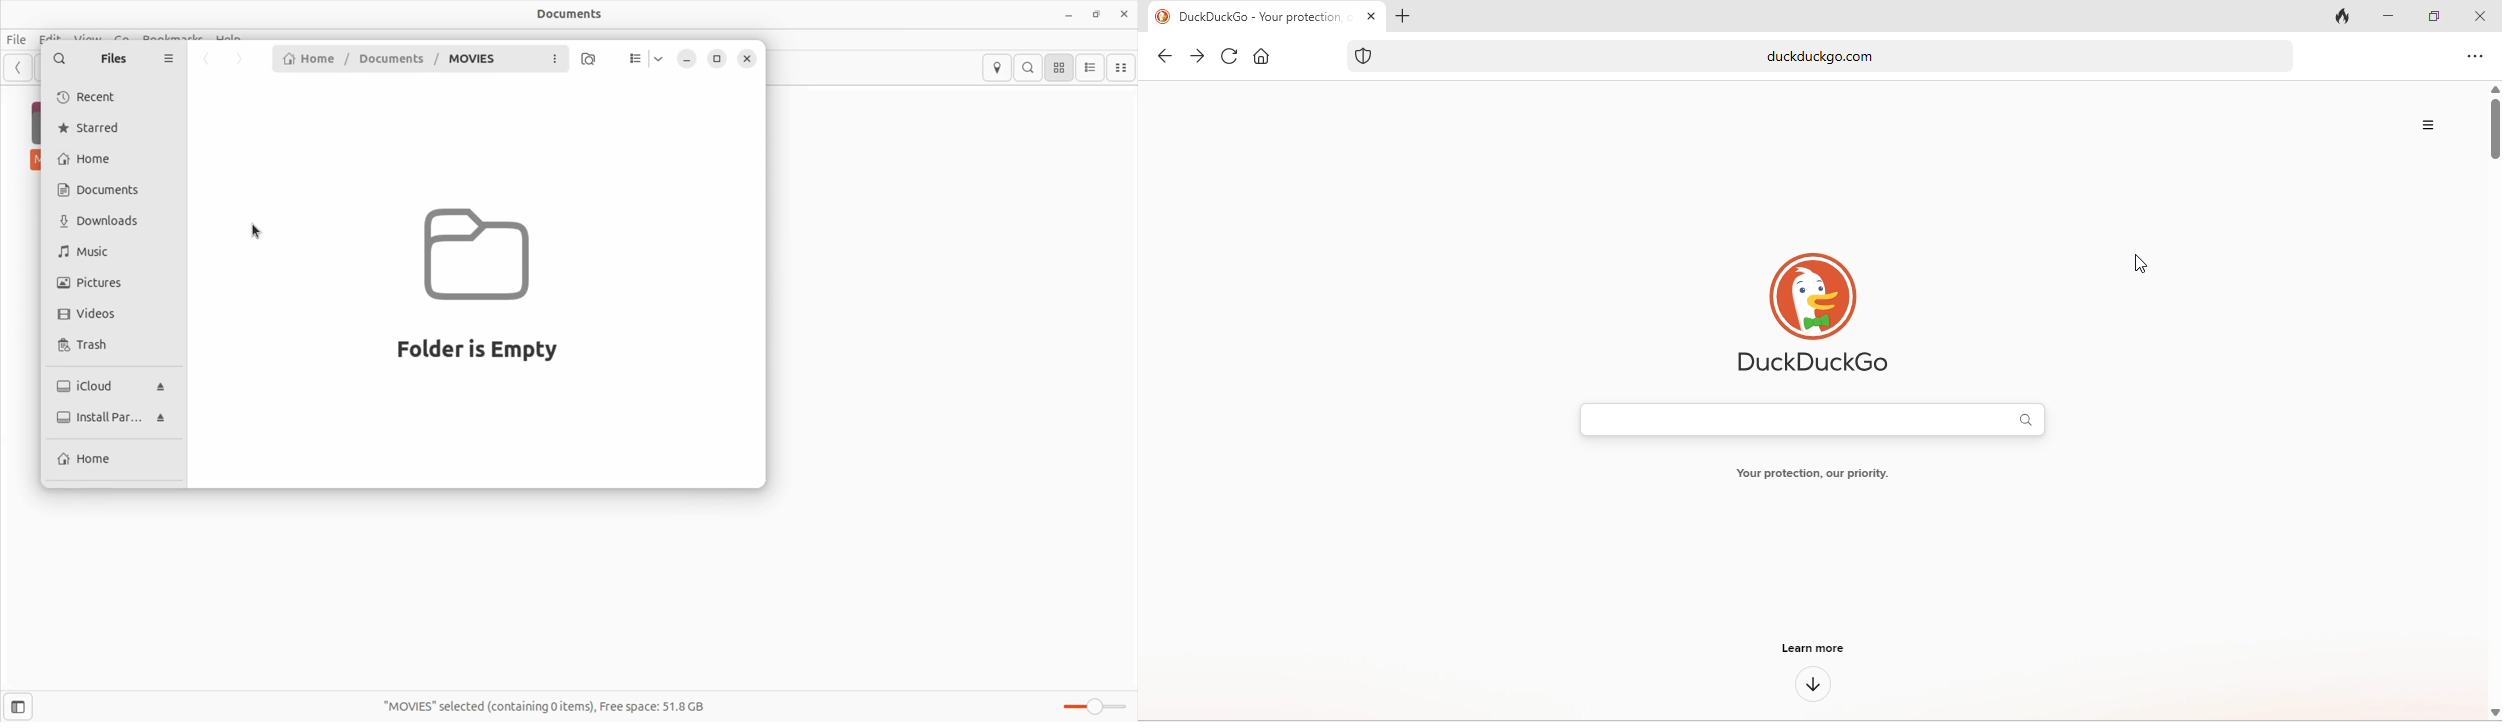 The height and width of the screenshot is (728, 2520). What do you see at coordinates (1260, 58) in the screenshot?
I see `home` at bounding box center [1260, 58].